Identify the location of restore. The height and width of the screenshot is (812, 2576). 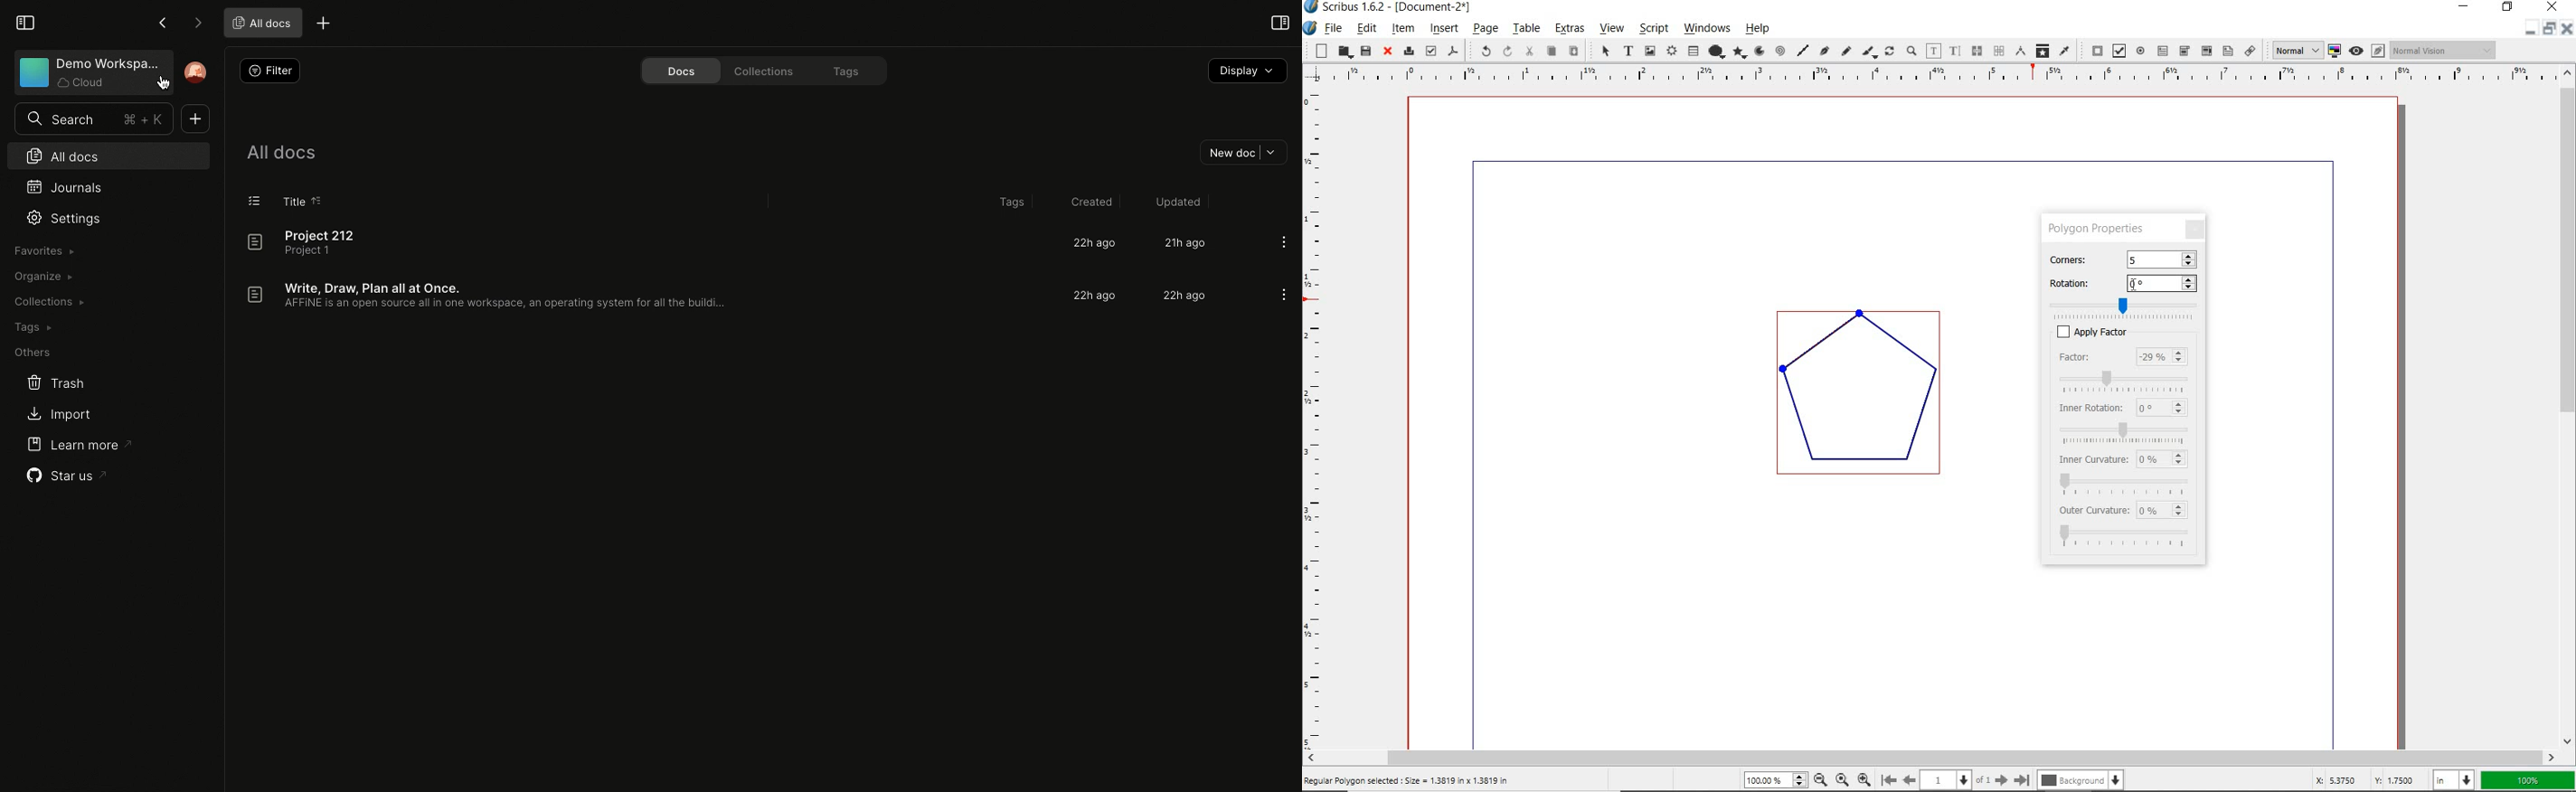
(2509, 8).